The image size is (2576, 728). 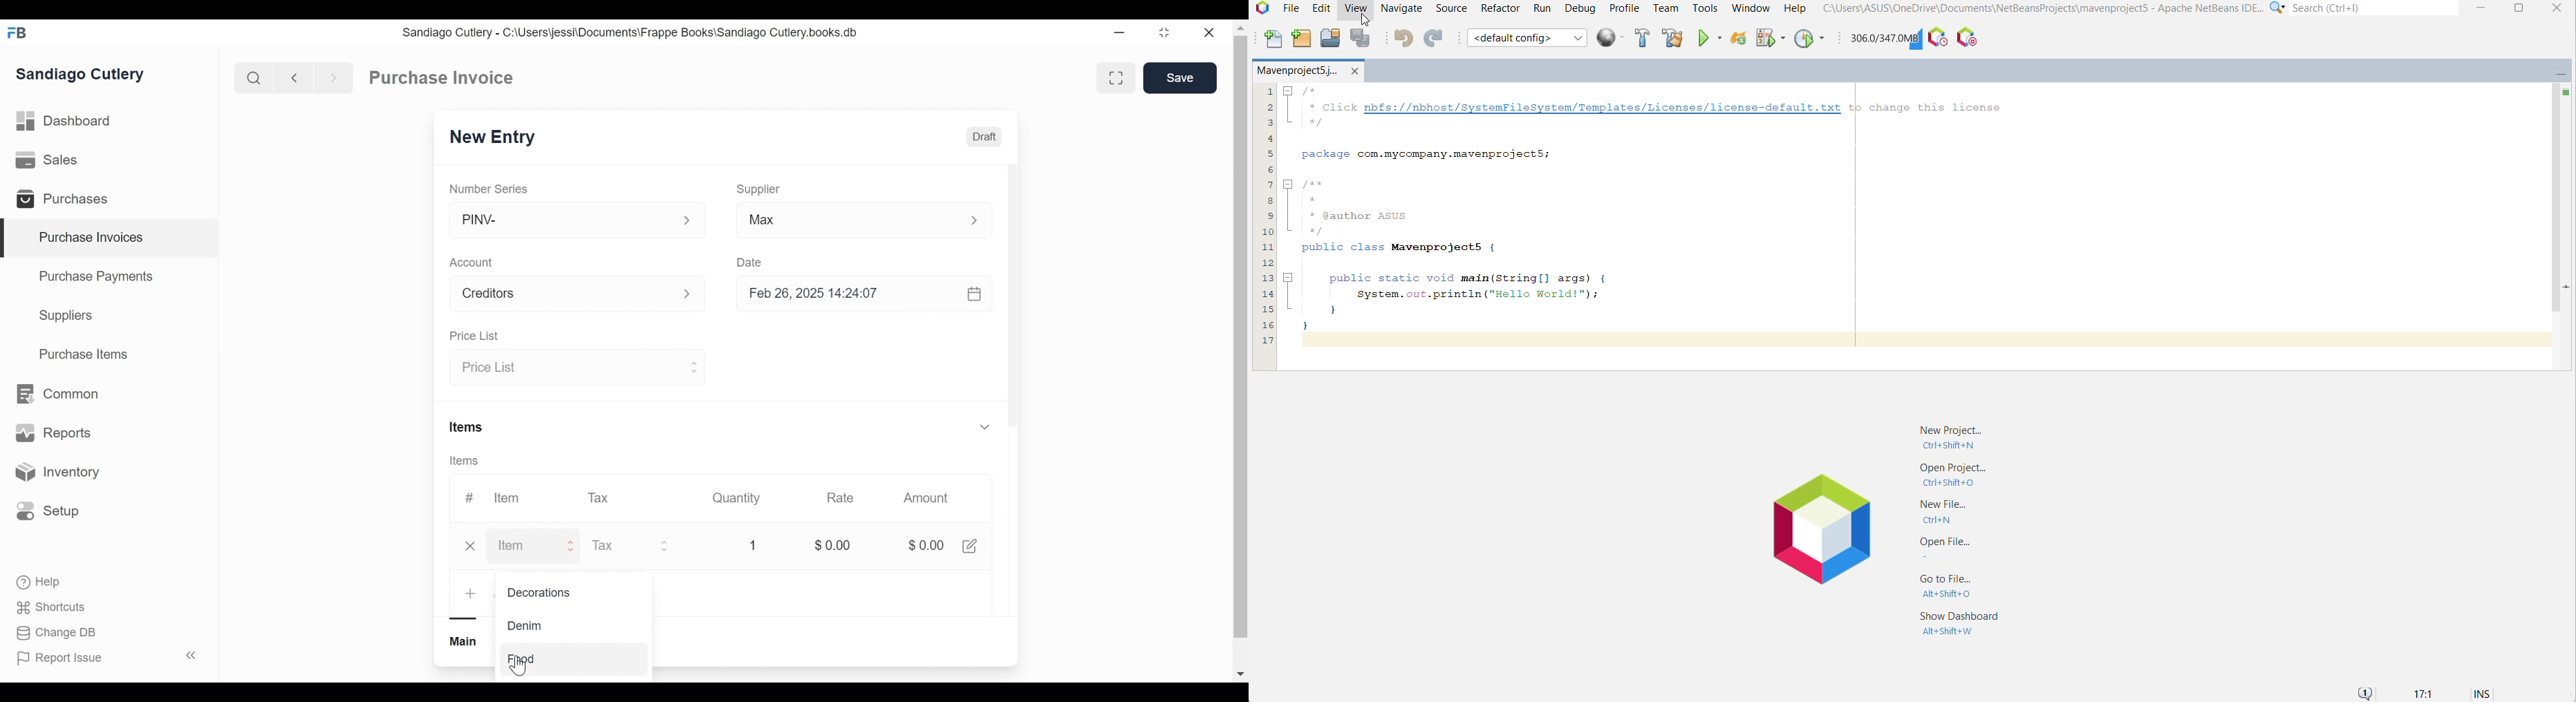 What do you see at coordinates (754, 262) in the screenshot?
I see `Date` at bounding box center [754, 262].